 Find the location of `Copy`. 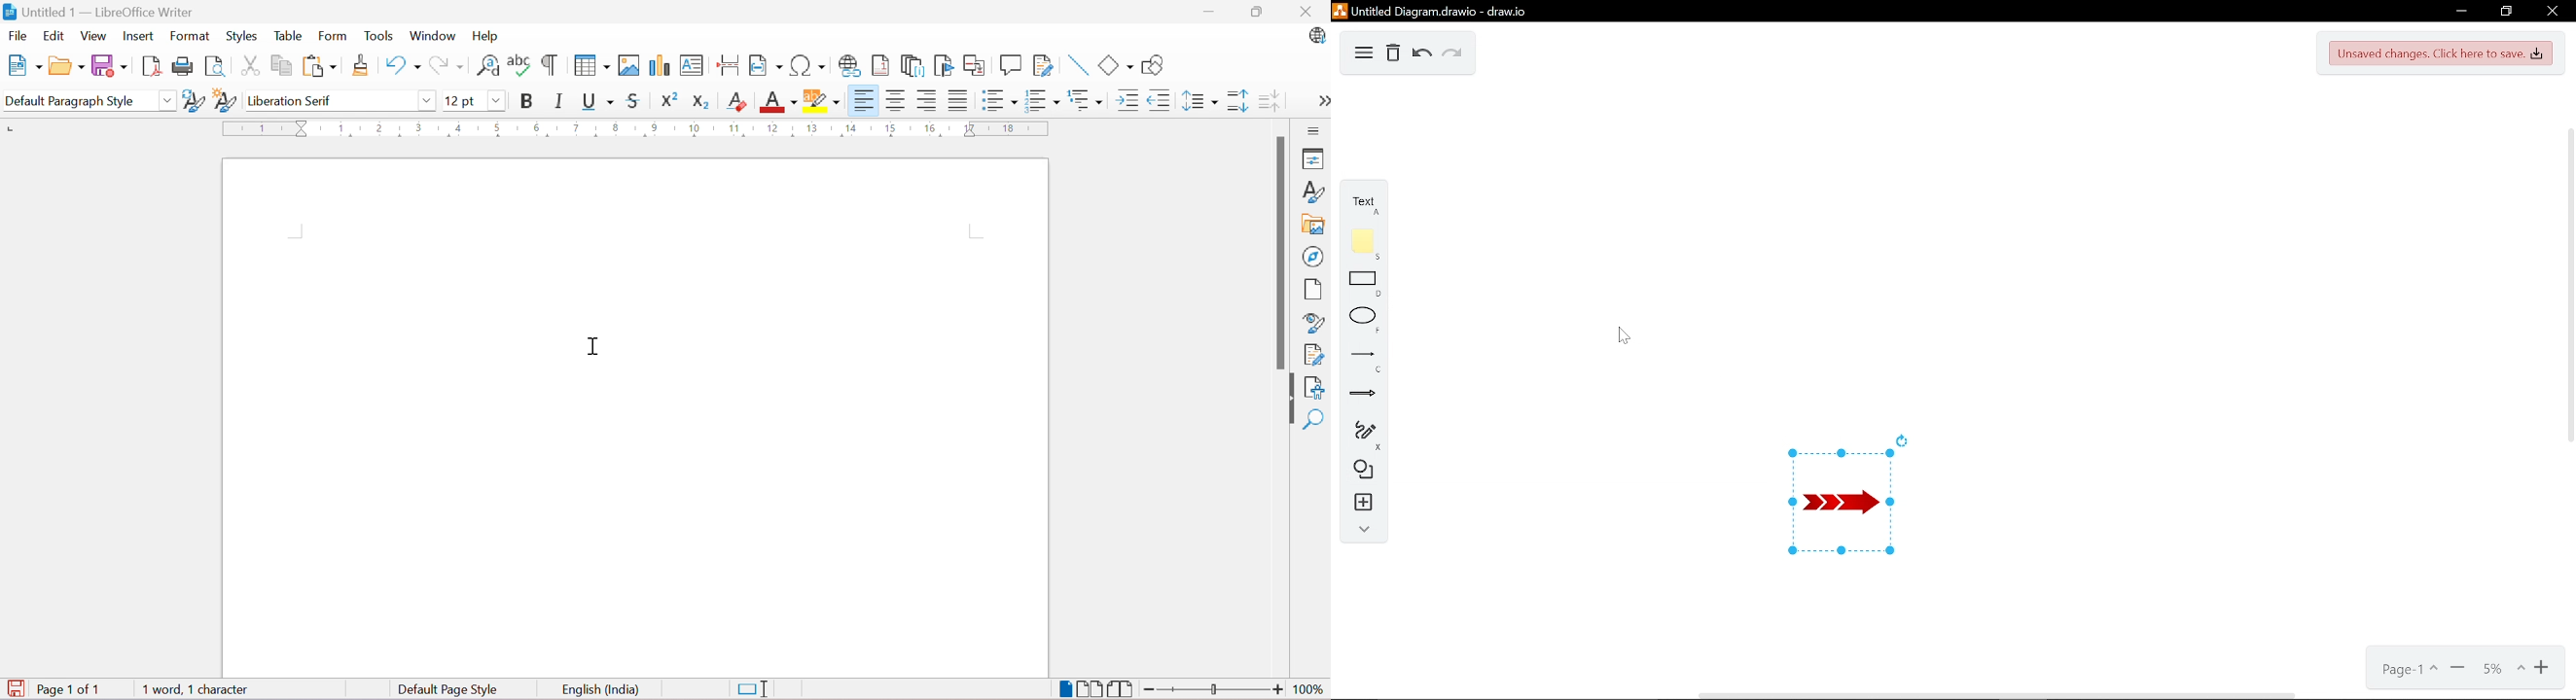

Copy is located at coordinates (279, 64).